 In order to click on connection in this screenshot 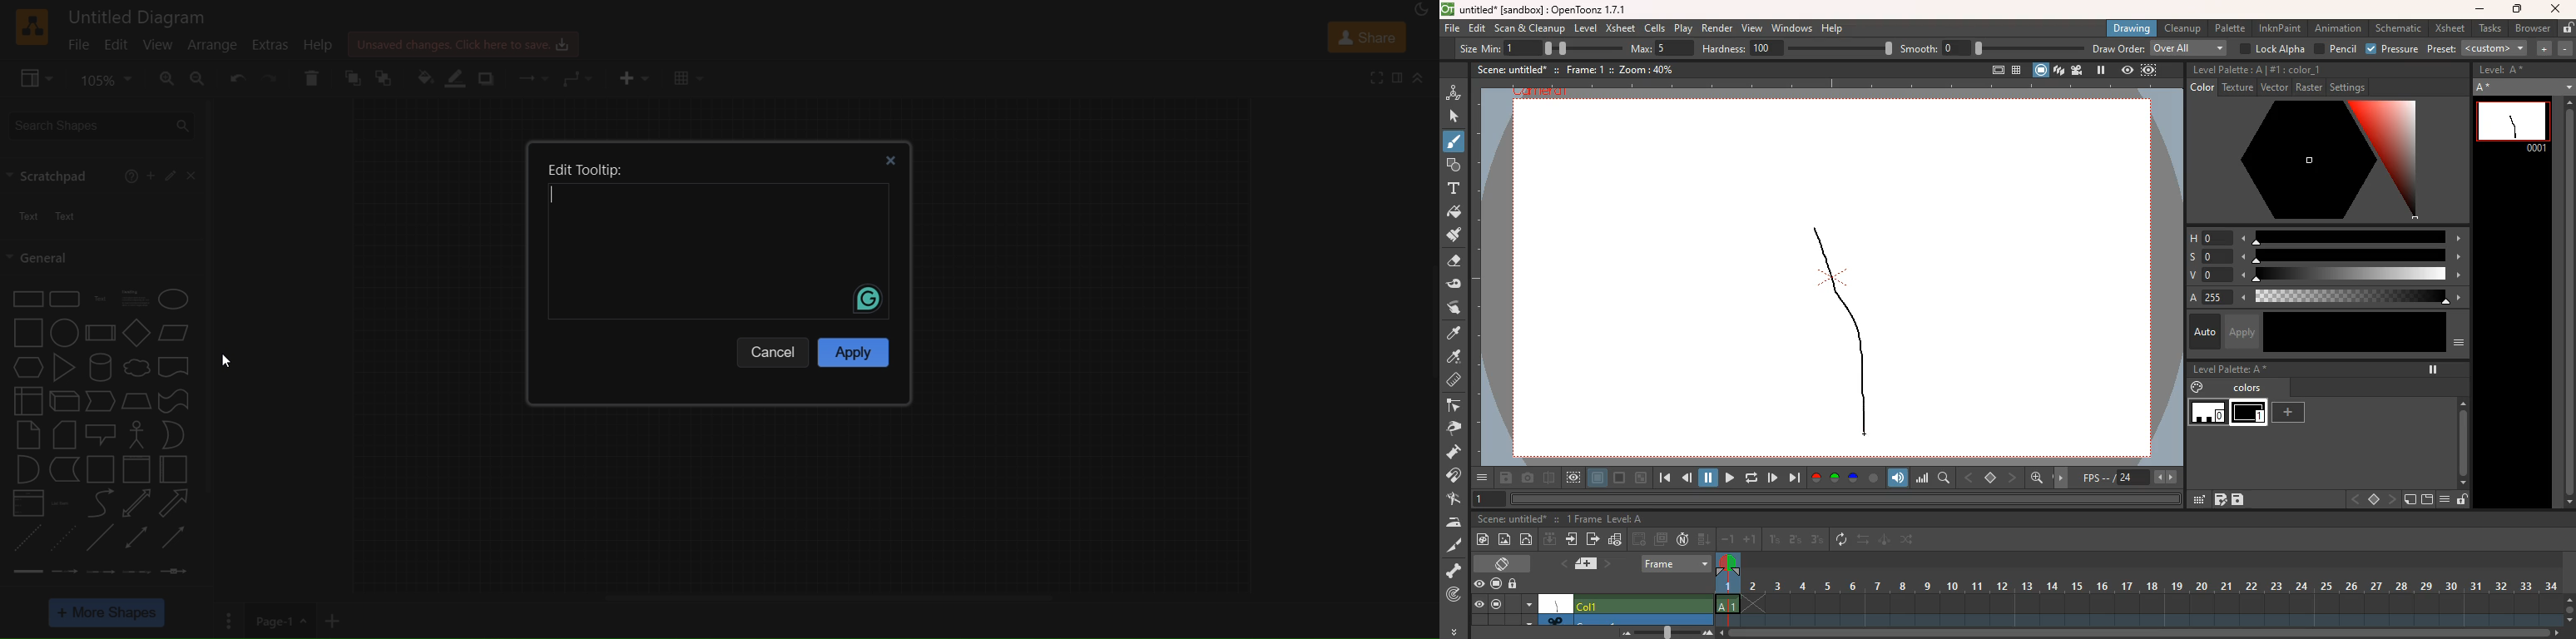, I will do `click(534, 78)`.